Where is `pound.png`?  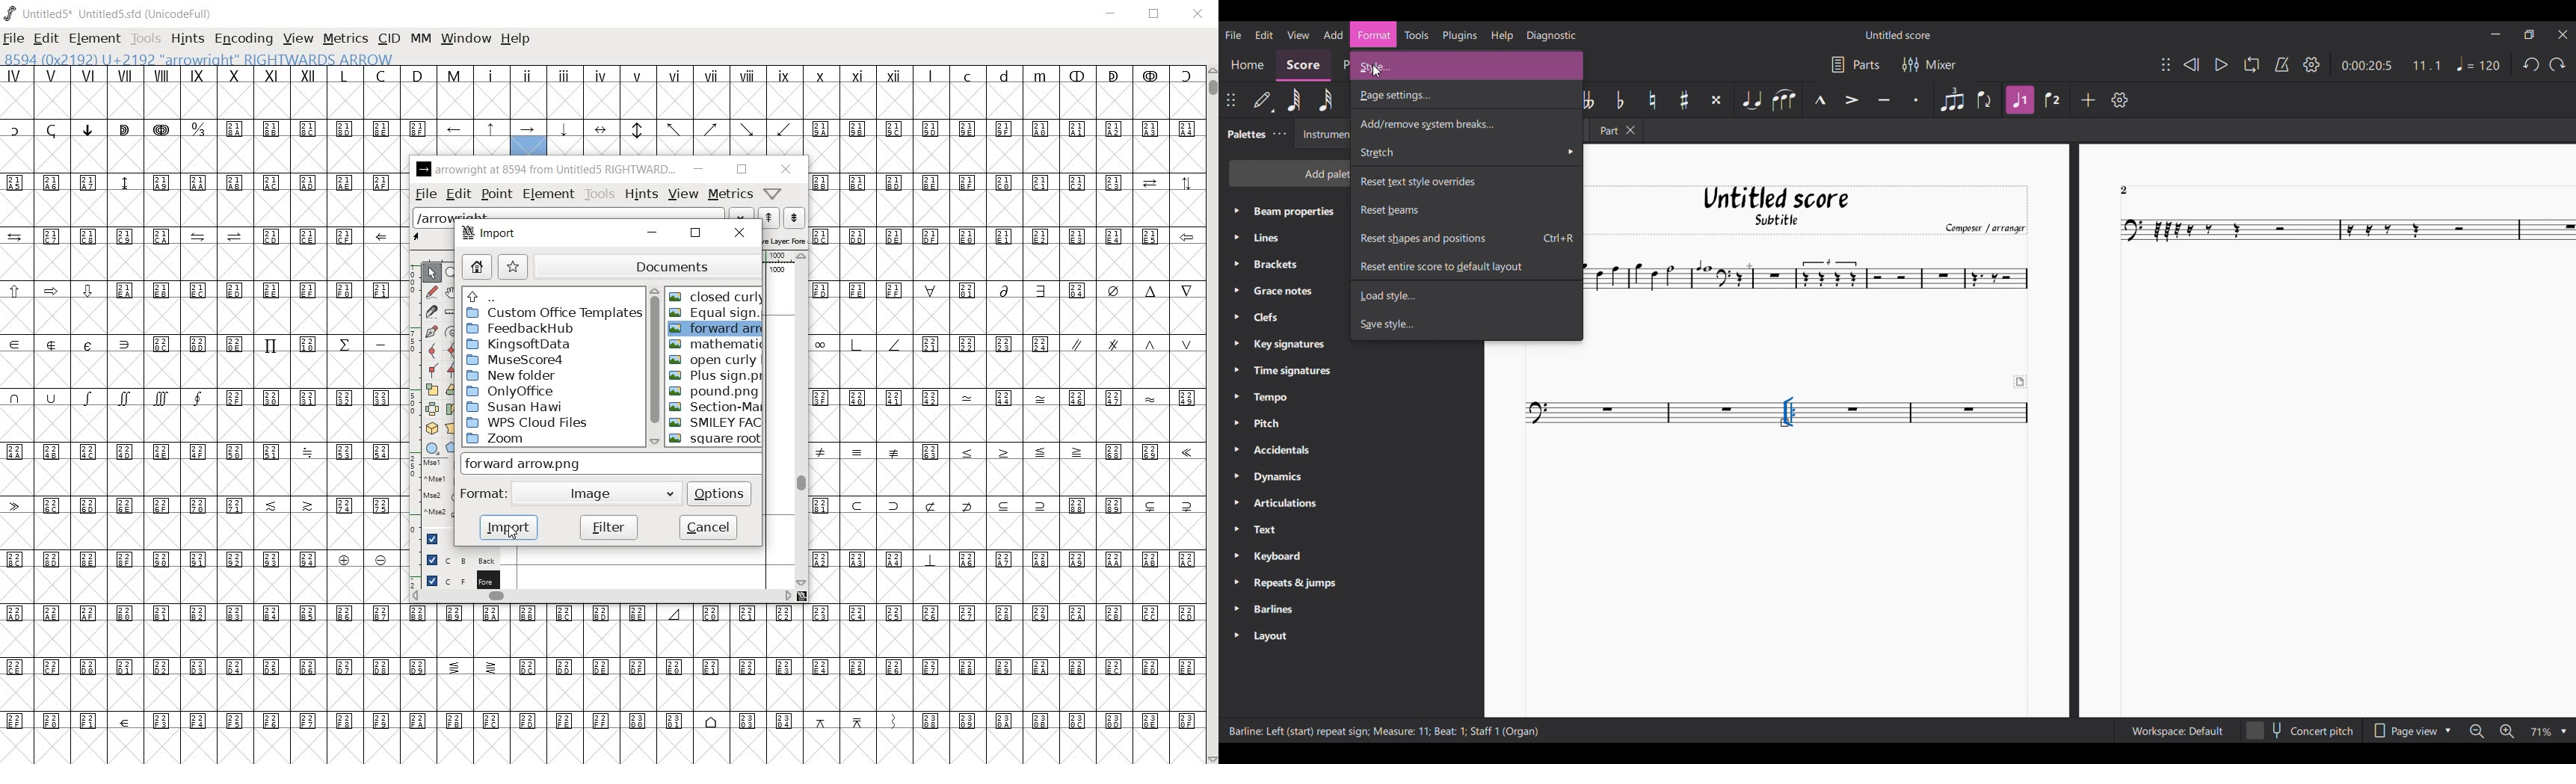
pound.png is located at coordinates (712, 392).